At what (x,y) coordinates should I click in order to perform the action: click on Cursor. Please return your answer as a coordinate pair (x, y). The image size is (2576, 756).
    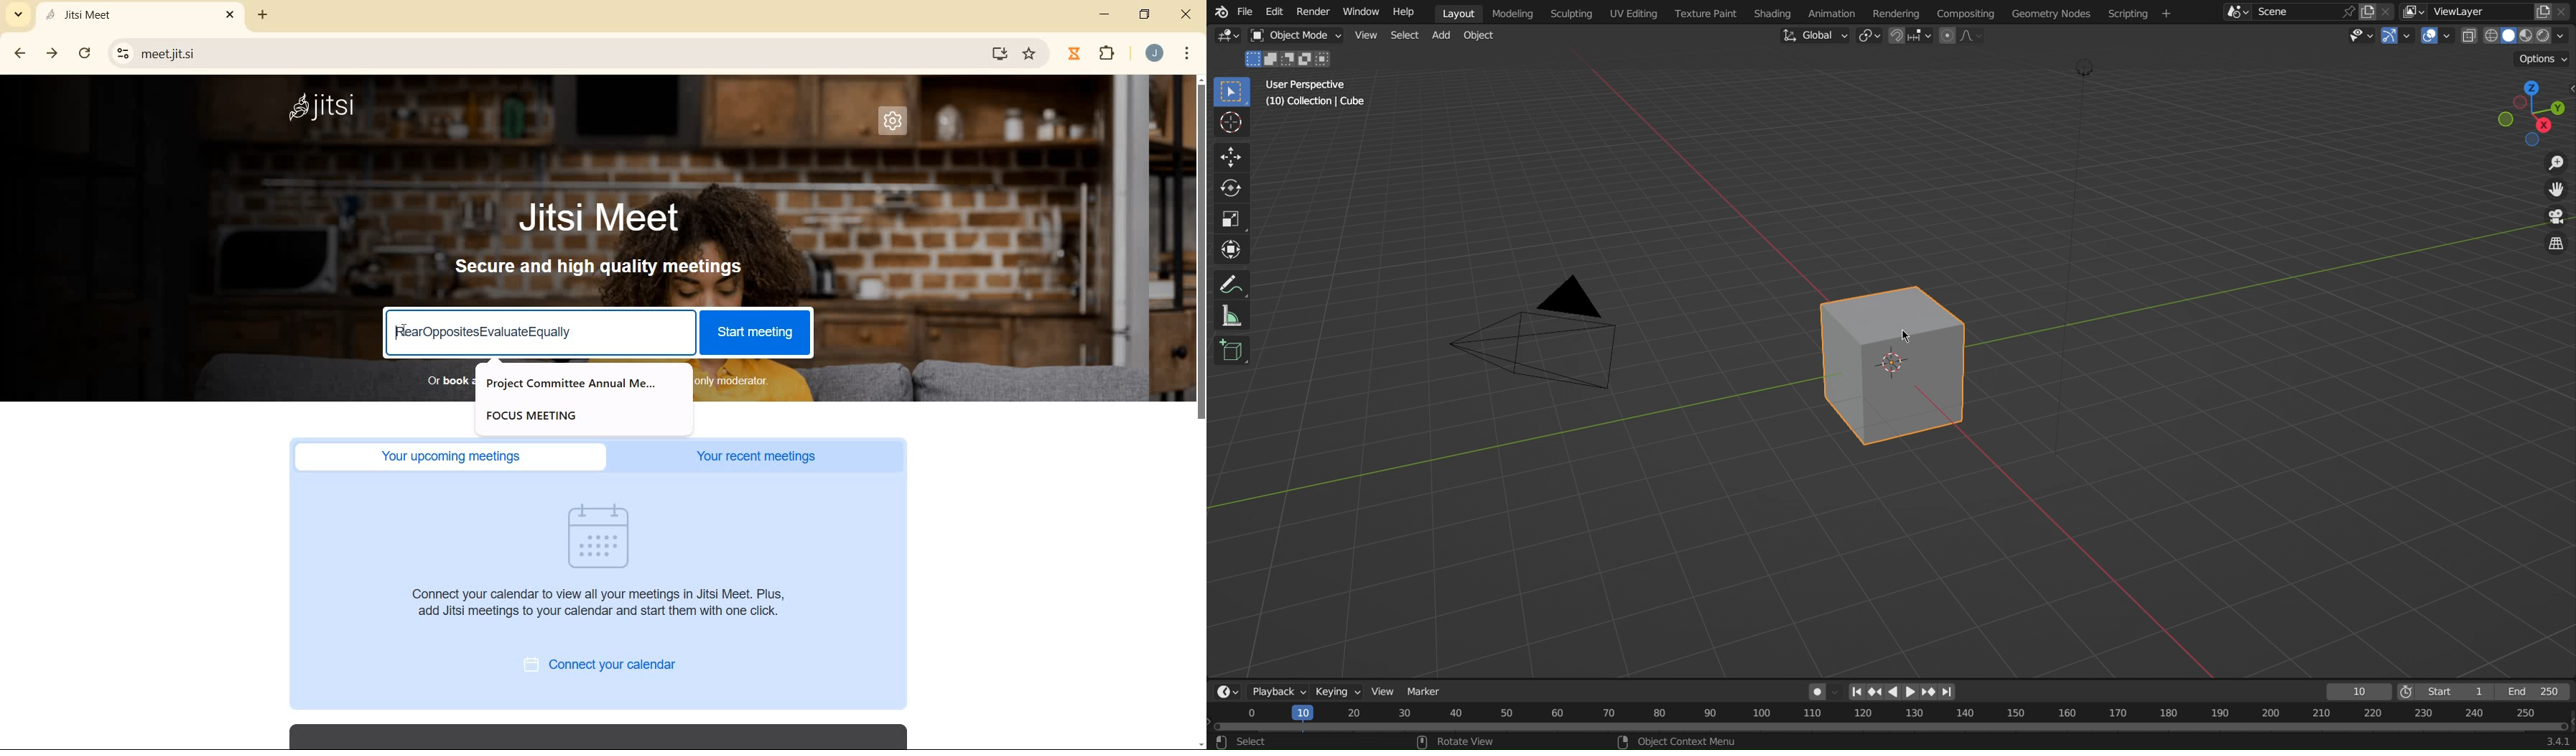
    Looking at the image, I should click on (397, 334).